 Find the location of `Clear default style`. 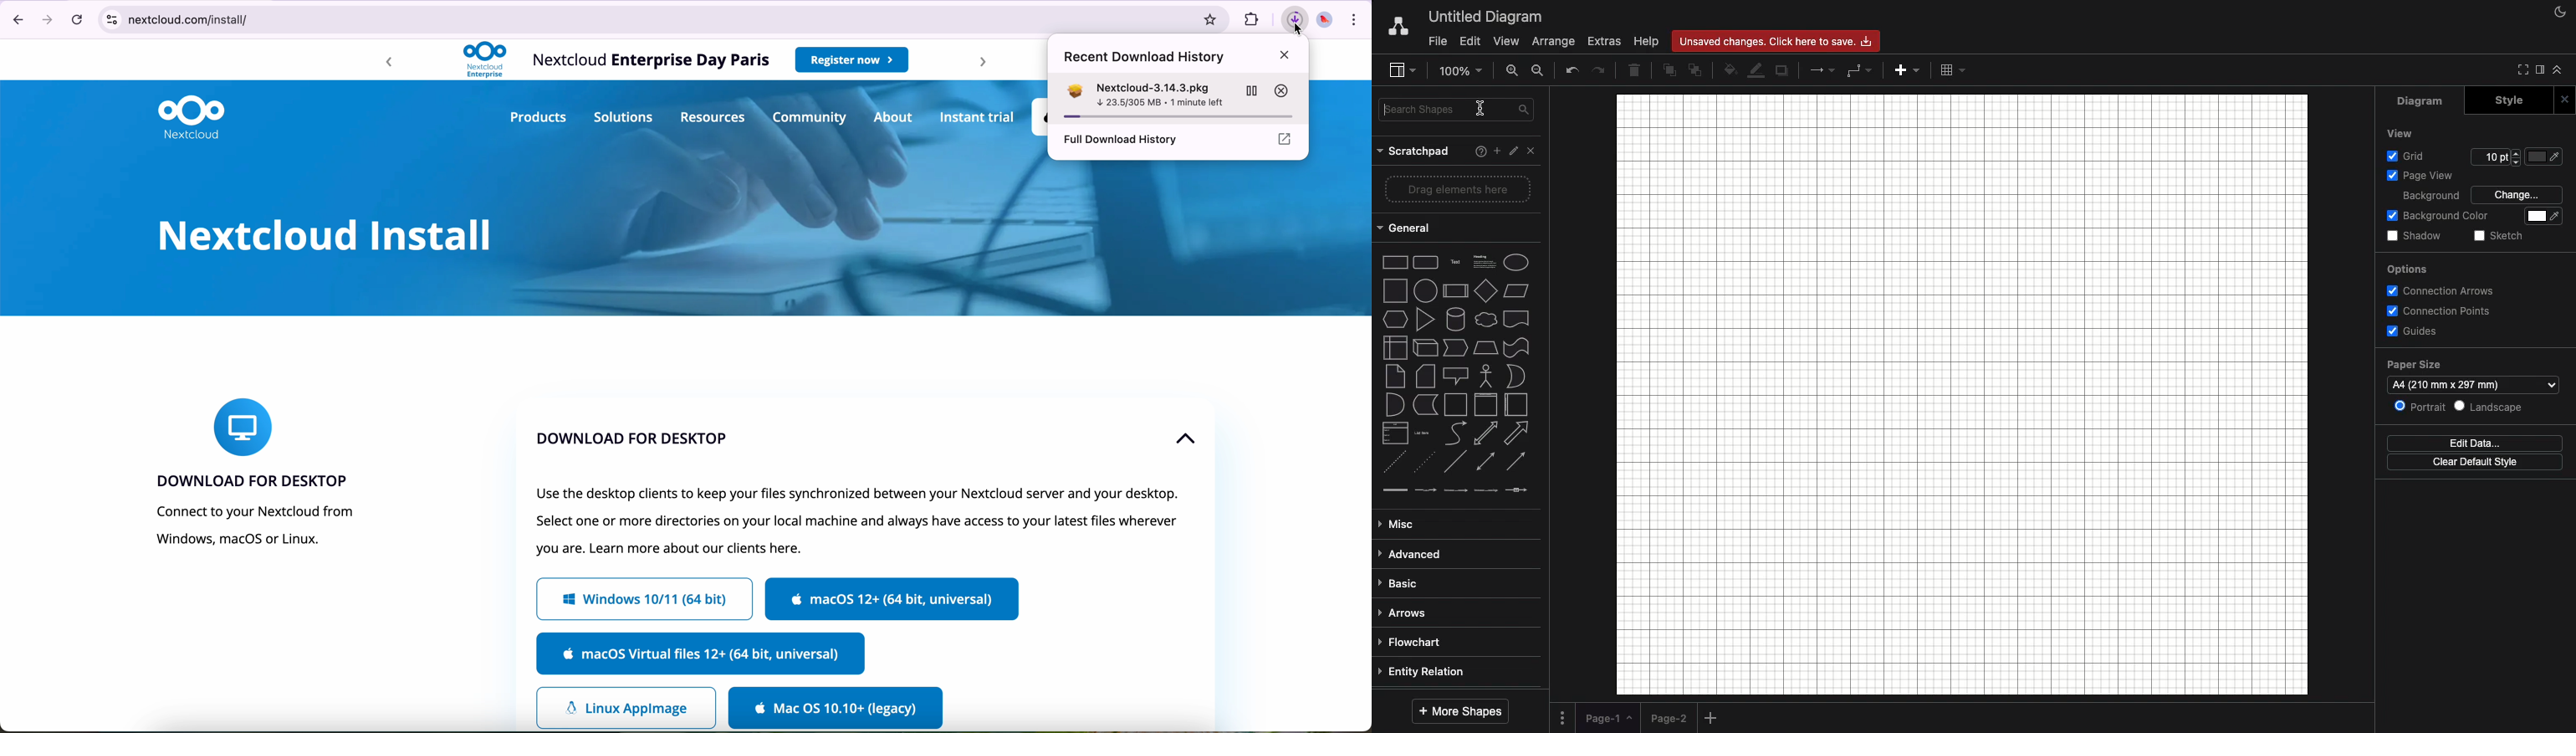

Clear default style is located at coordinates (2458, 464).